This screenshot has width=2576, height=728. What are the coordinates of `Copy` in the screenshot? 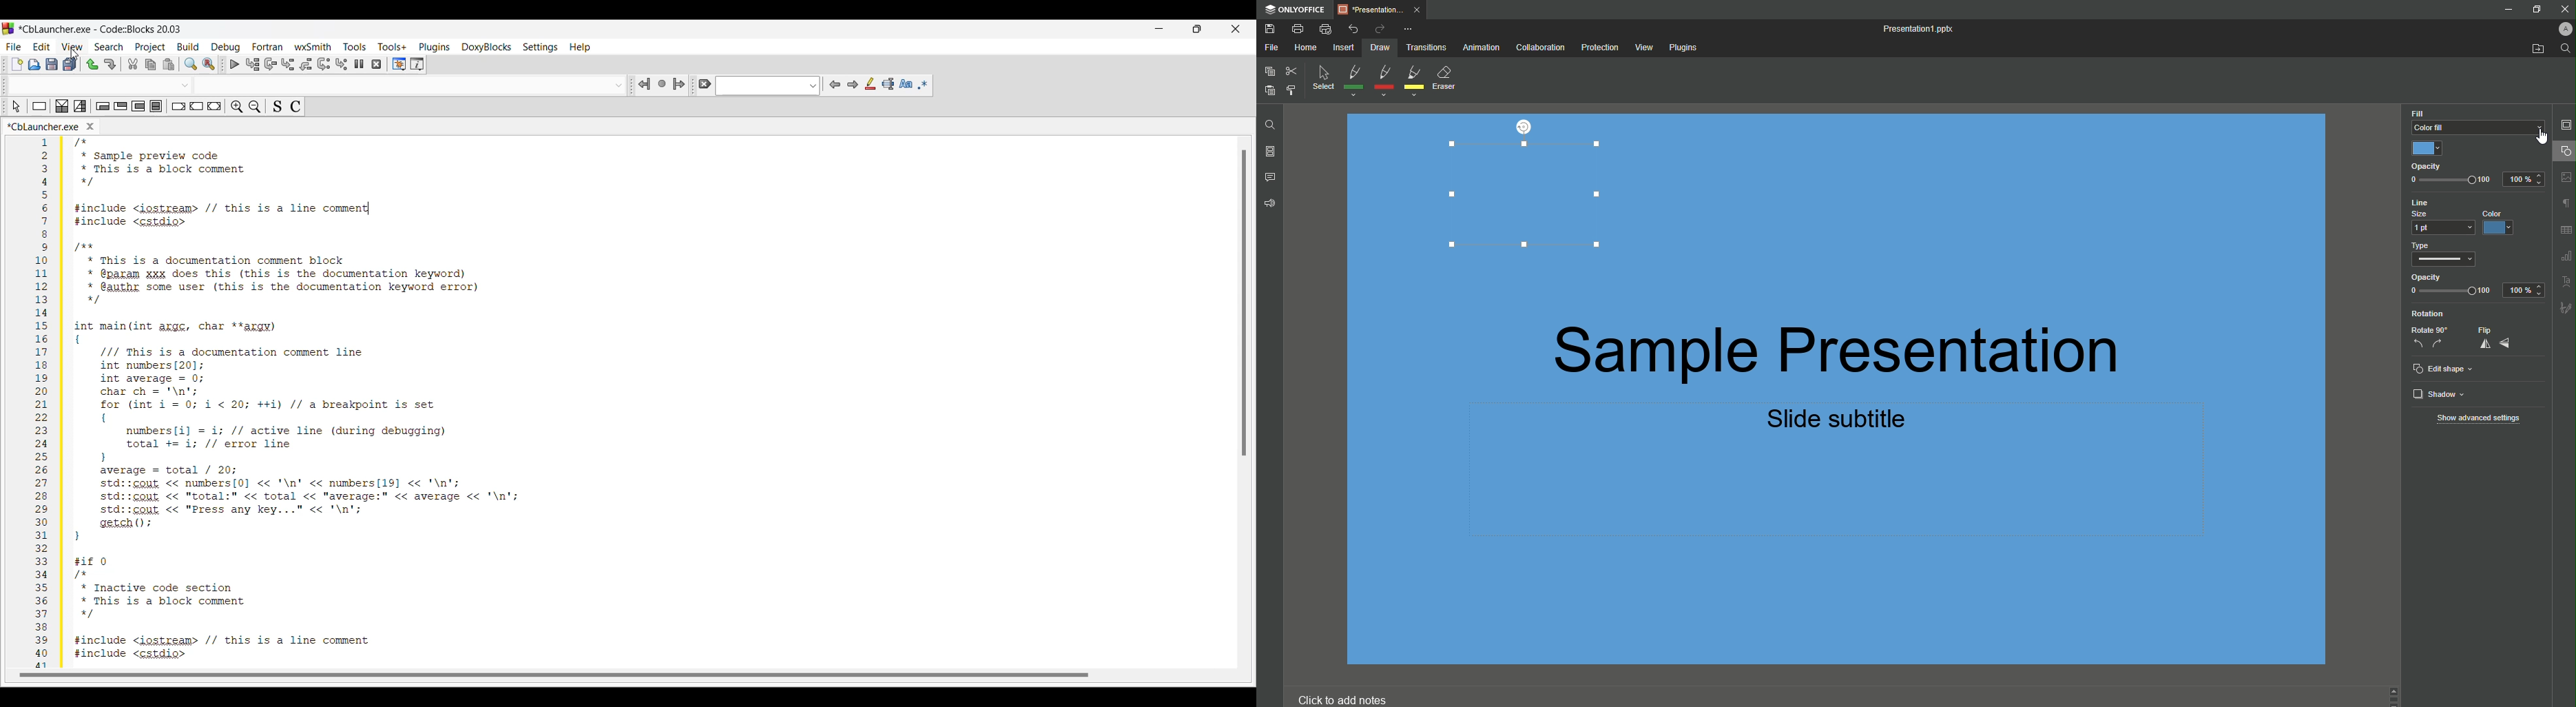 It's located at (1268, 72).